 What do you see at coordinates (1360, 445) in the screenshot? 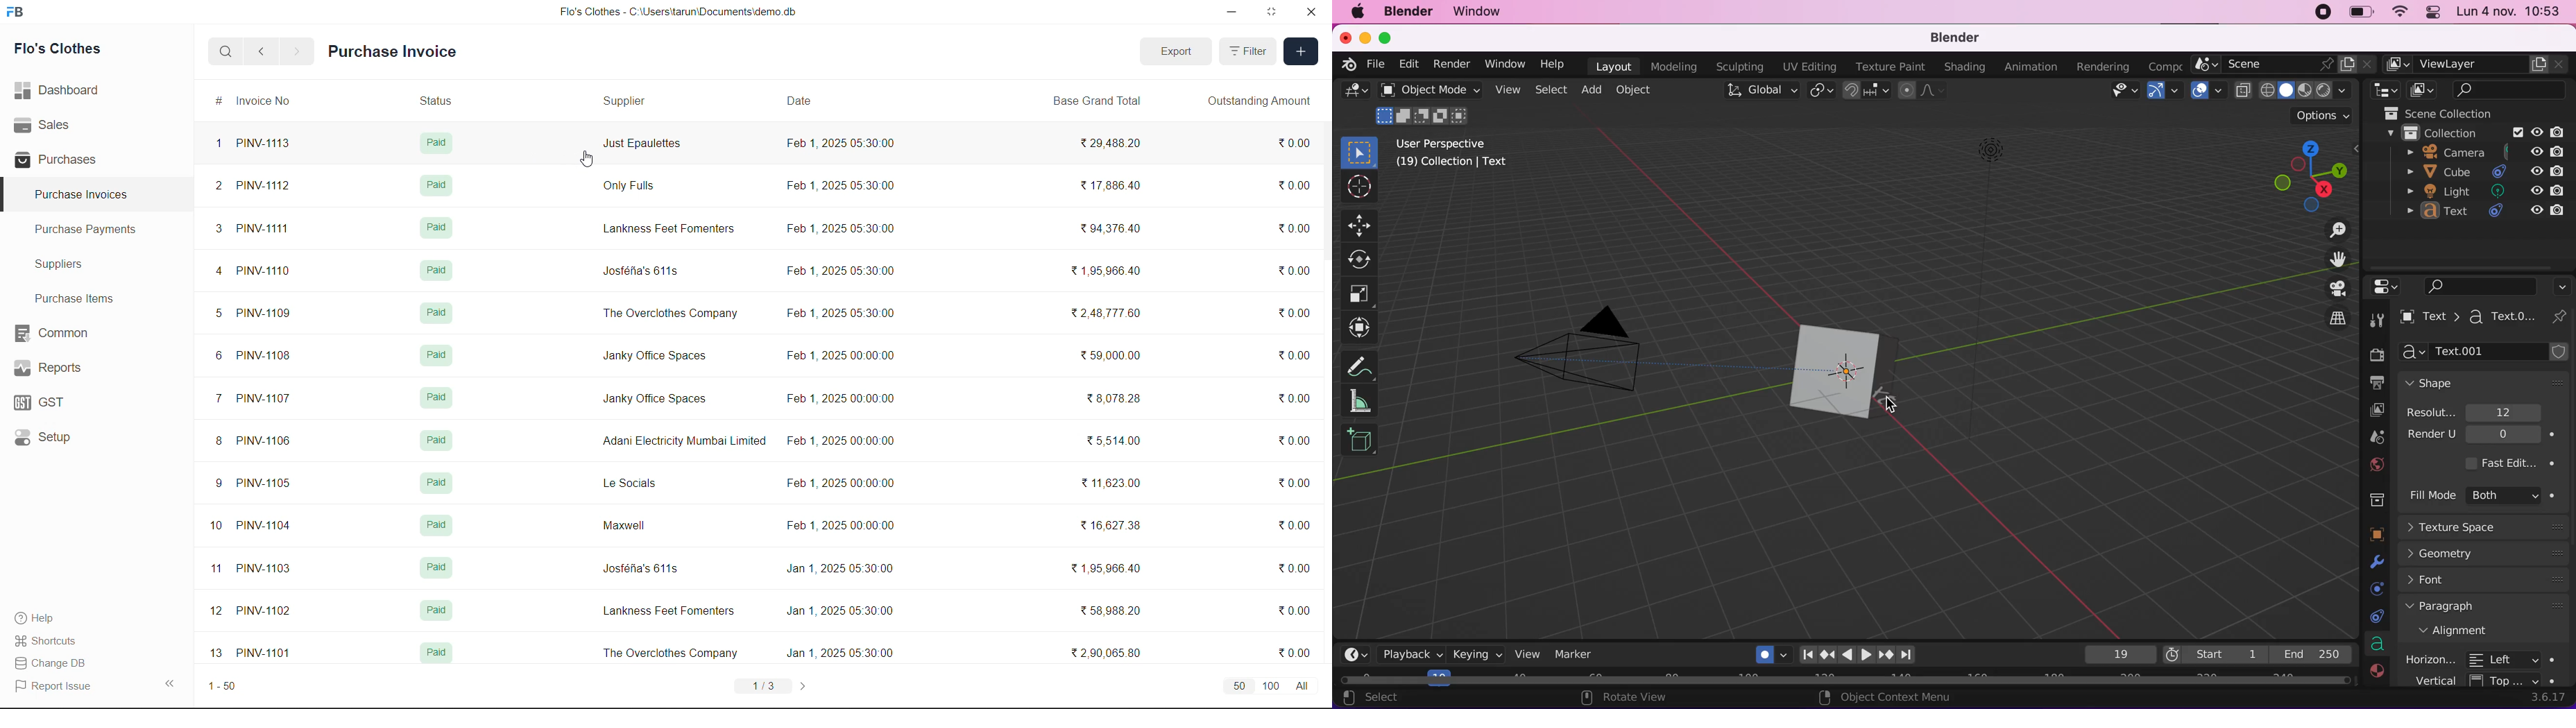
I see `add cube` at bounding box center [1360, 445].